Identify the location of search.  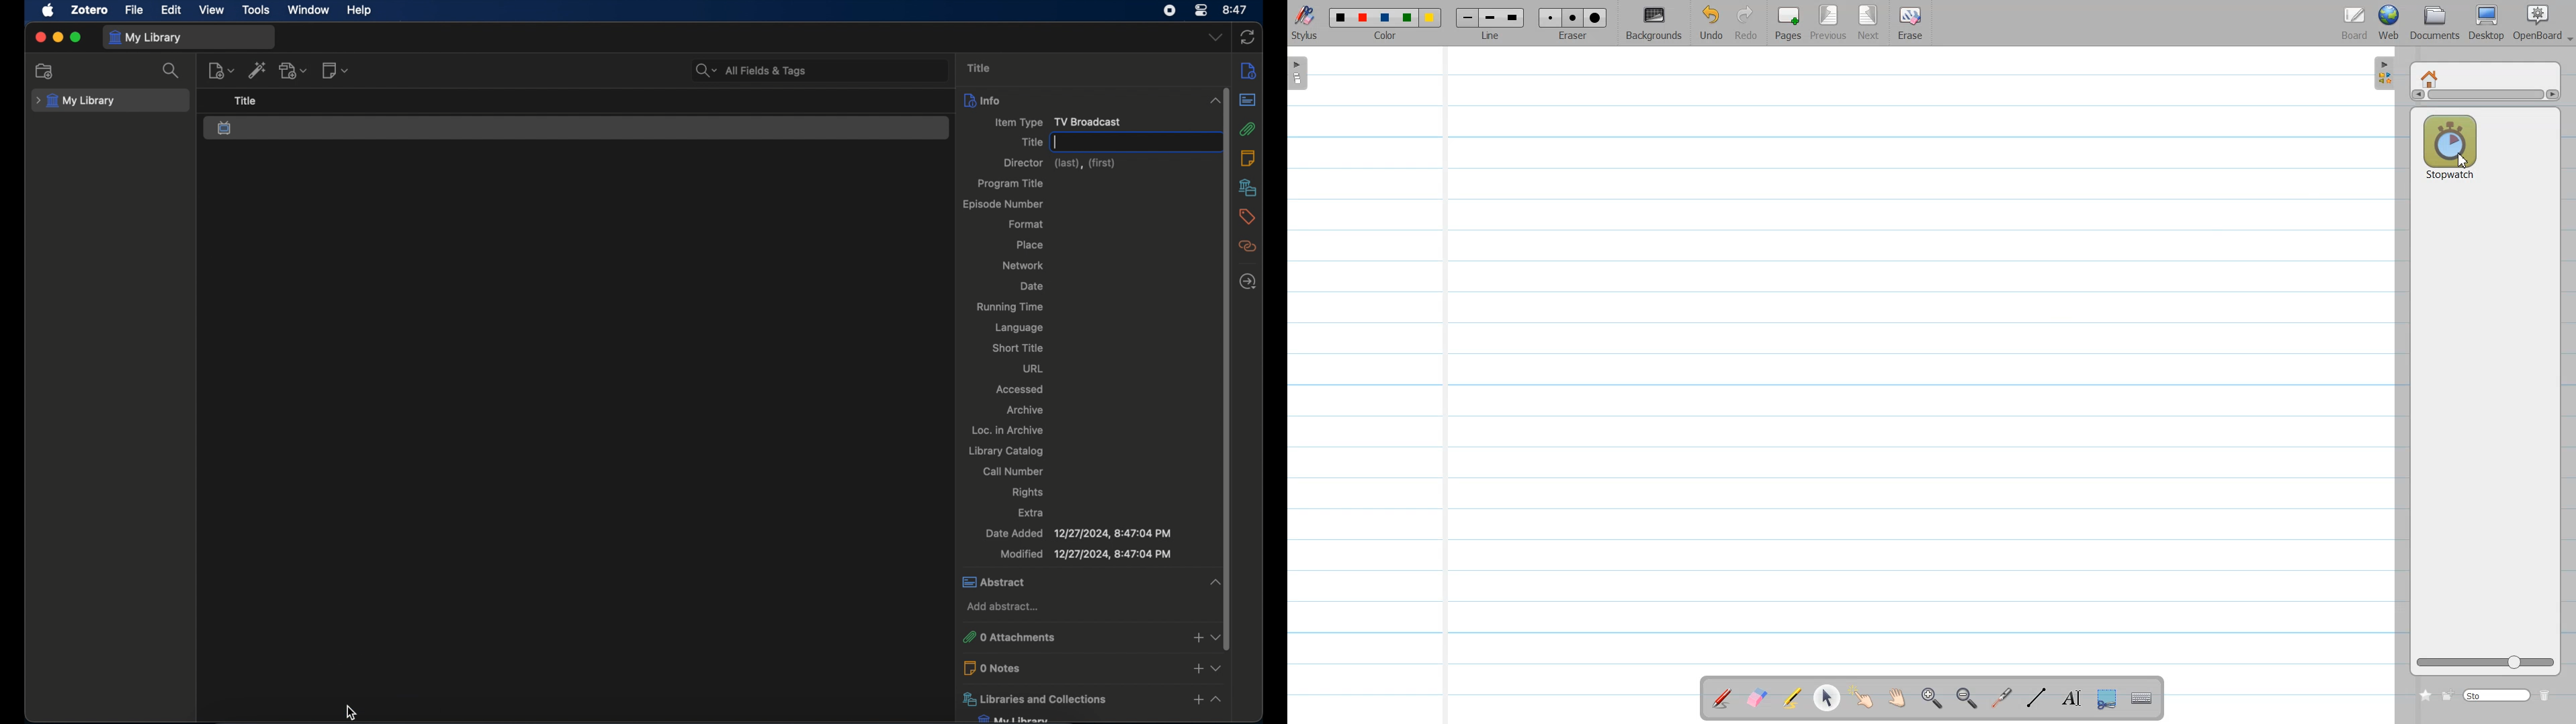
(172, 70).